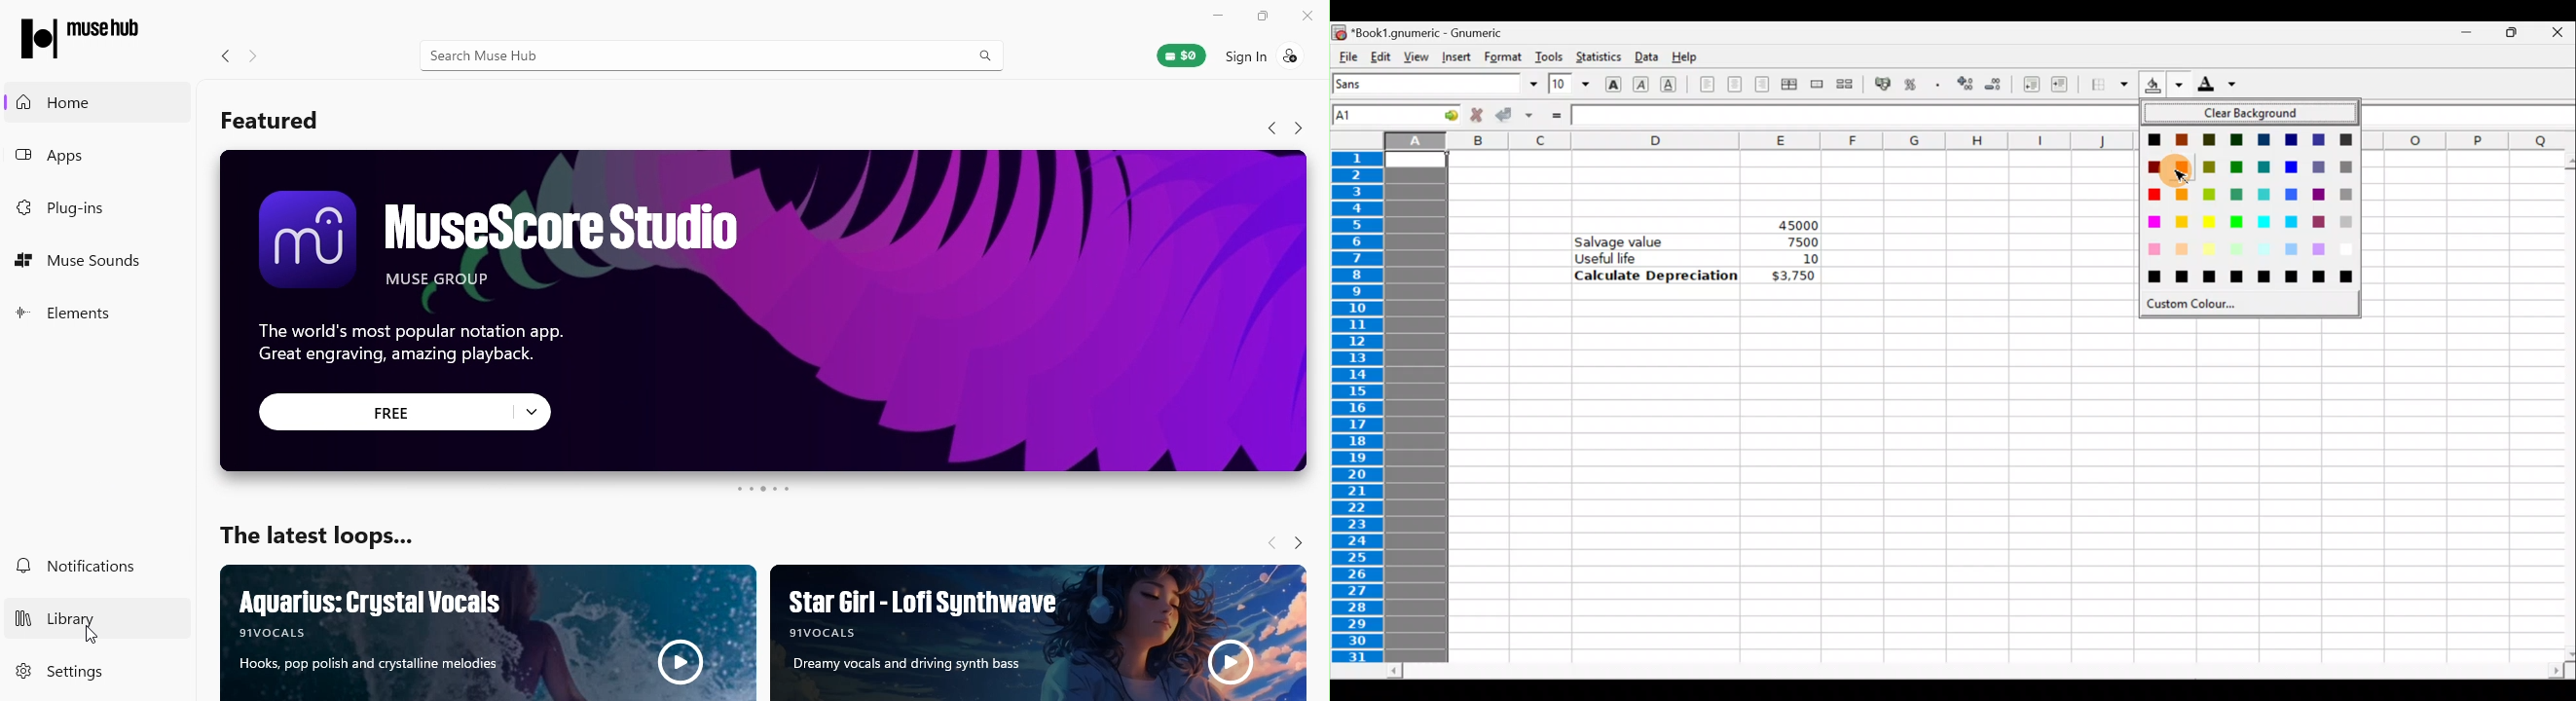 This screenshot has height=728, width=2576. Describe the element at coordinates (85, 32) in the screenshot. I see `Muse Hub Logo` at that location.